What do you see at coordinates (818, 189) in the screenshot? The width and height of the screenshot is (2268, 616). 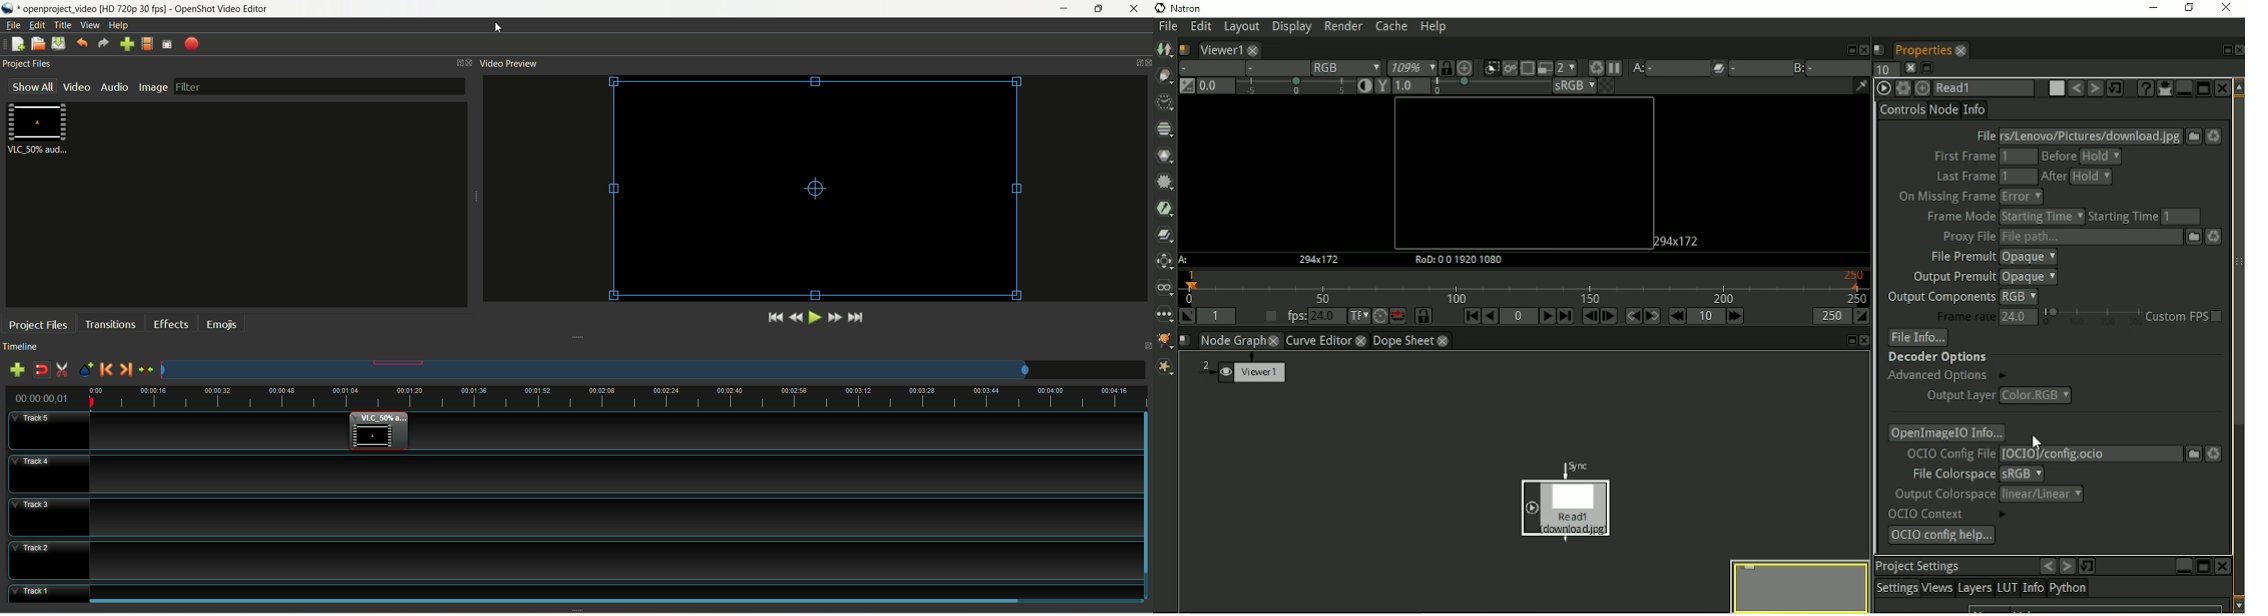 I see `video clip` at bounding box center [818, 189].